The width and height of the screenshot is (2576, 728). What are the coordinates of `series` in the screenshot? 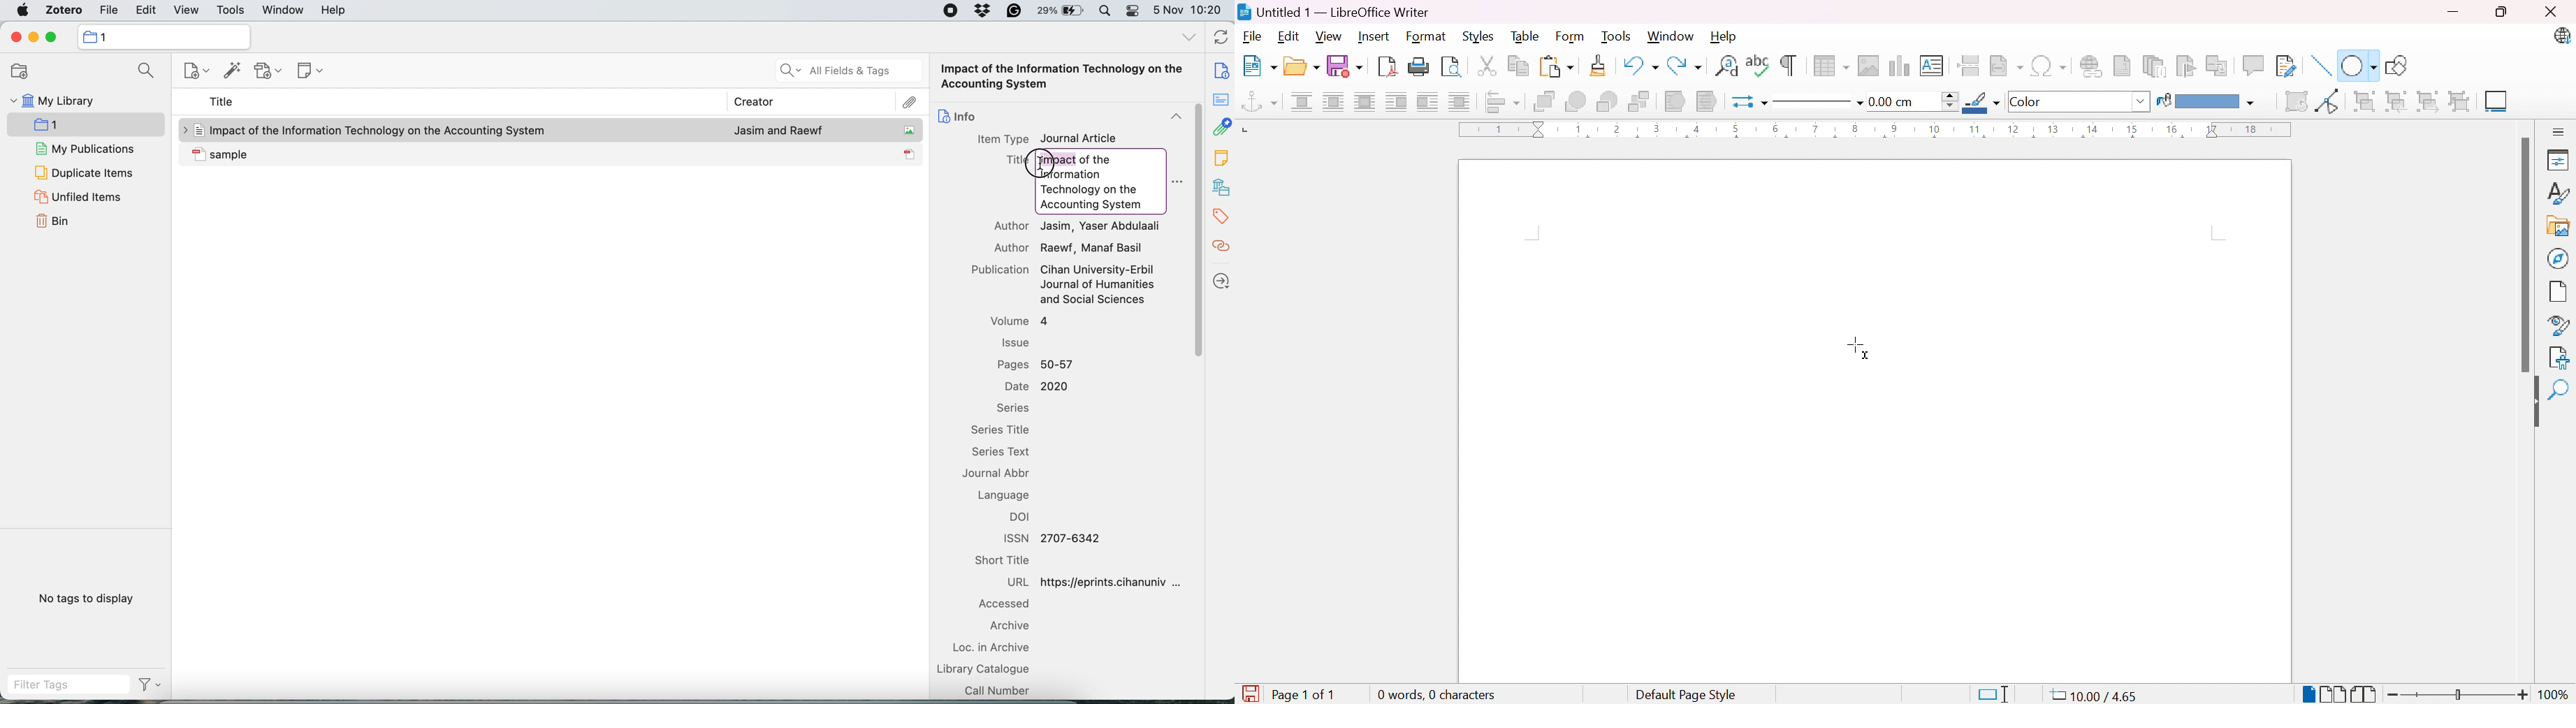 It's located at (1014, 409).